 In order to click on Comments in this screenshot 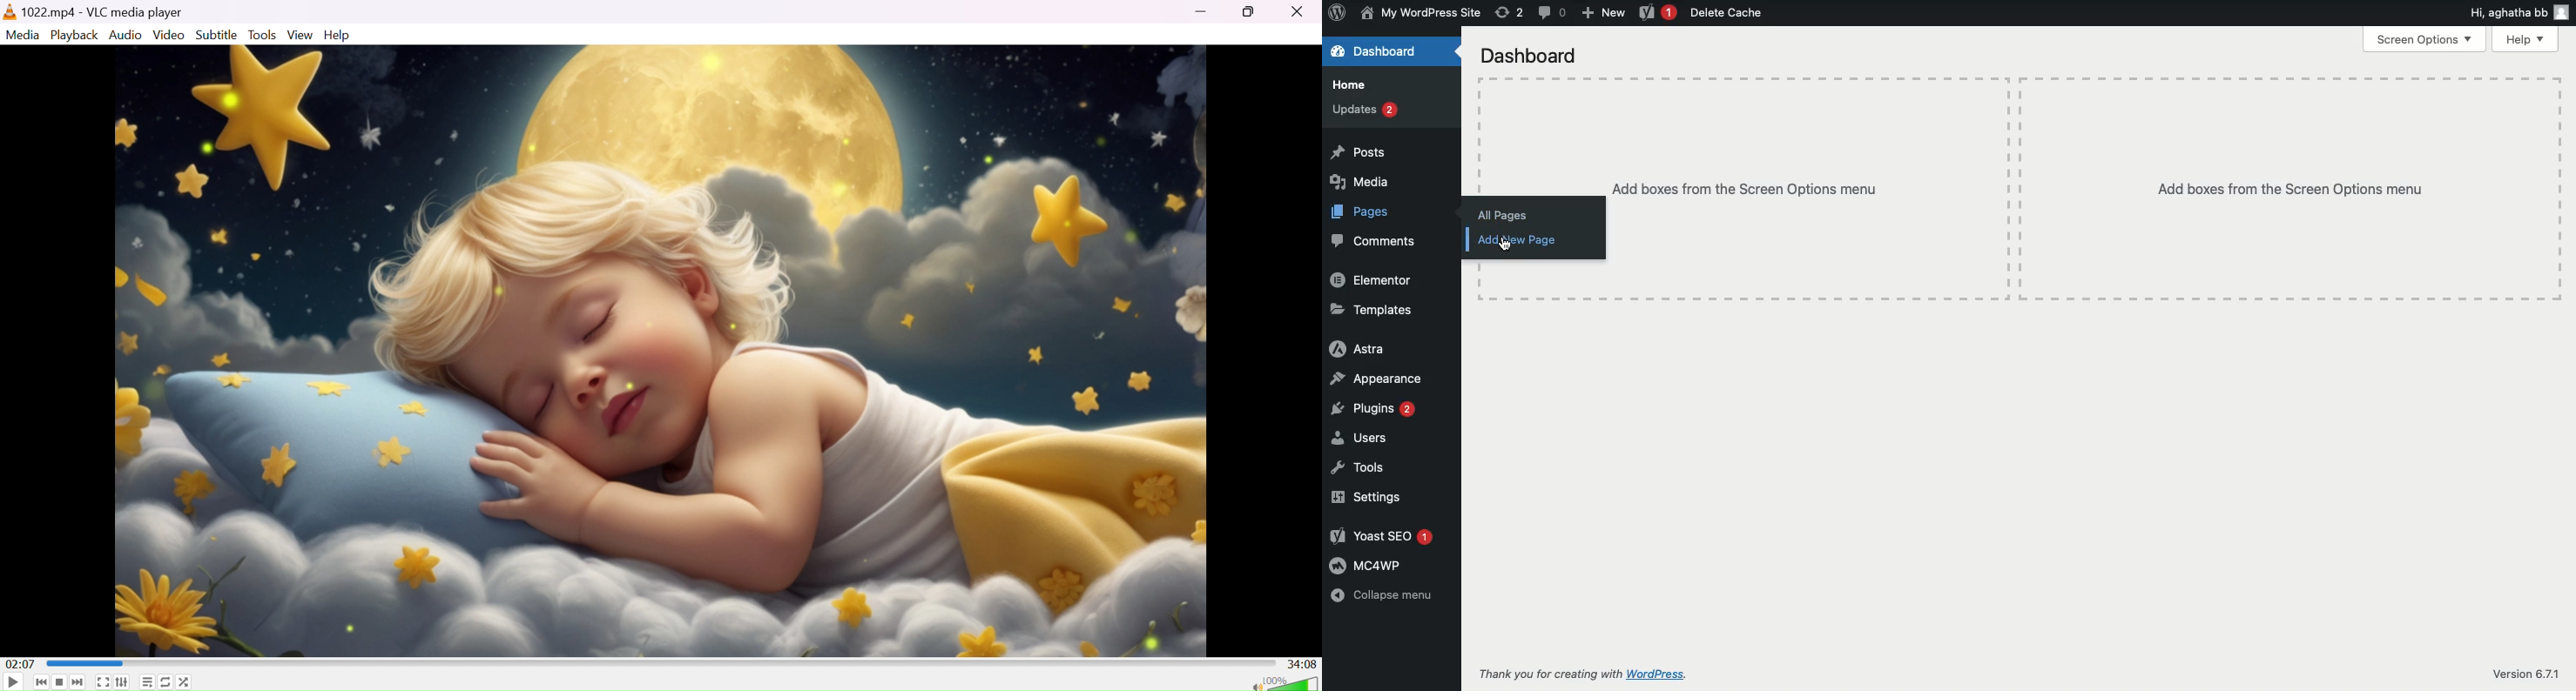, I will do `click(1373, 240)`.